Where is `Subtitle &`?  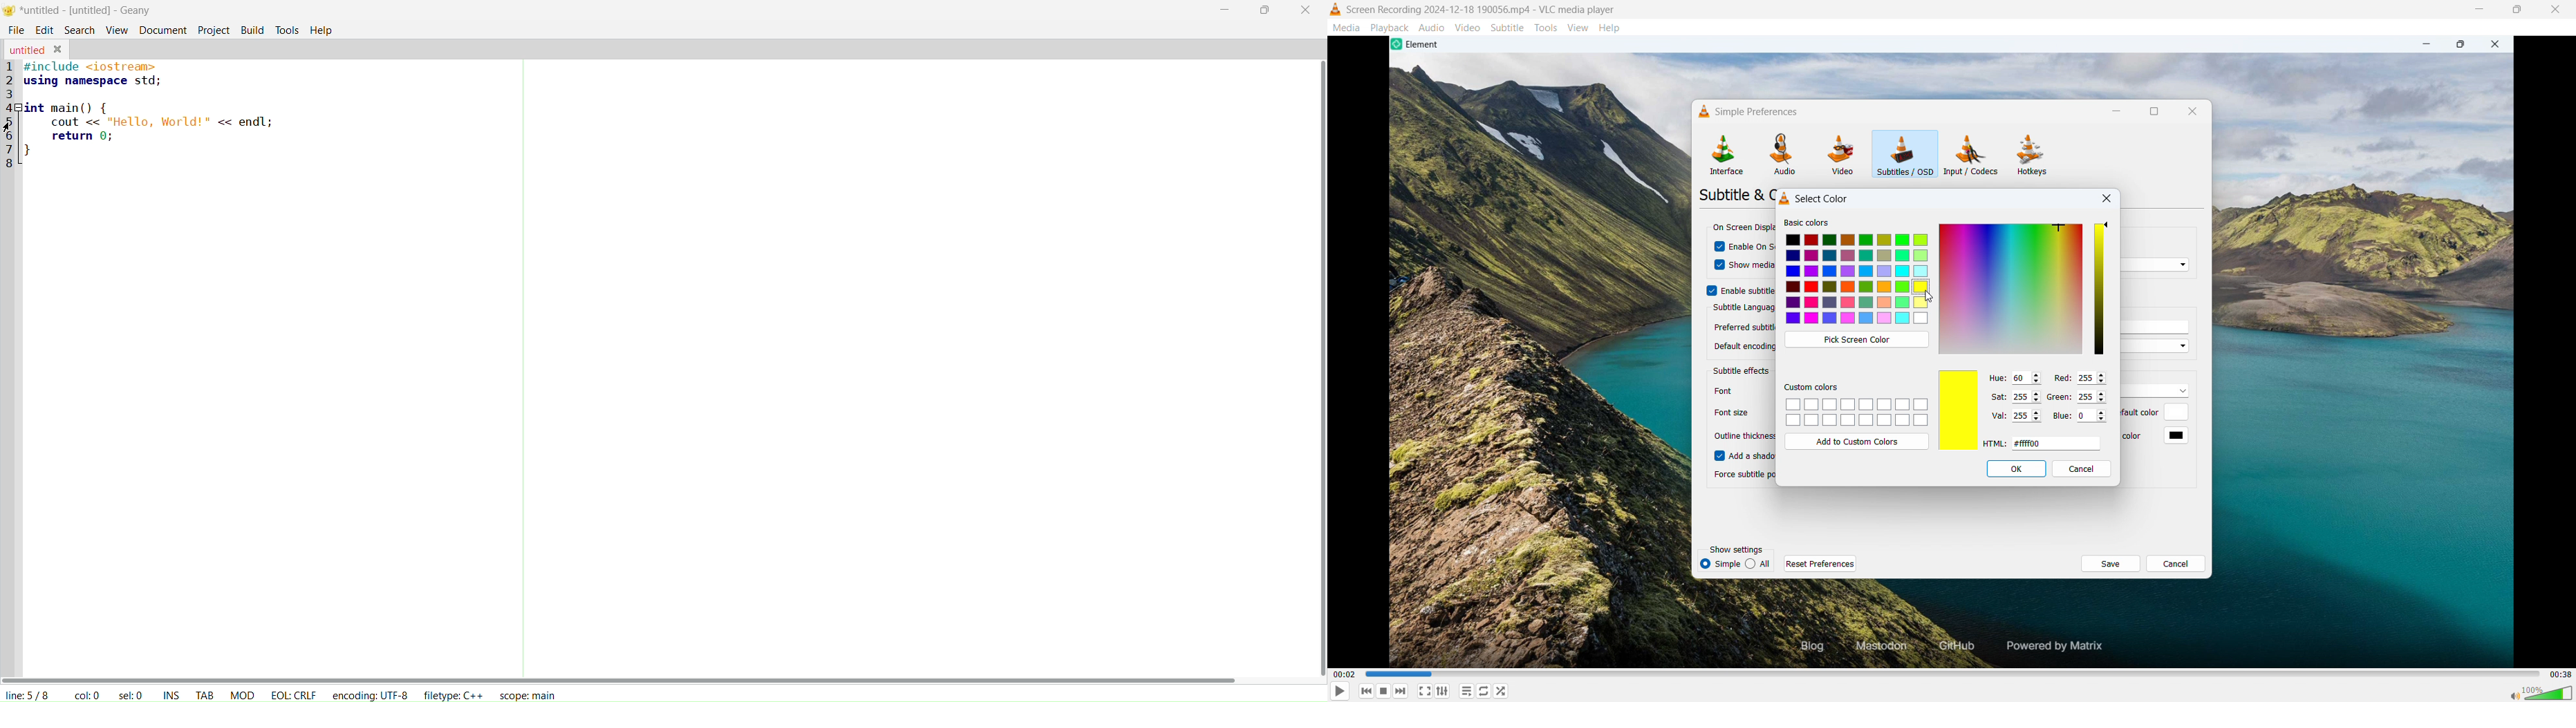
Subtitle & is located at coordinates (1735, 194).